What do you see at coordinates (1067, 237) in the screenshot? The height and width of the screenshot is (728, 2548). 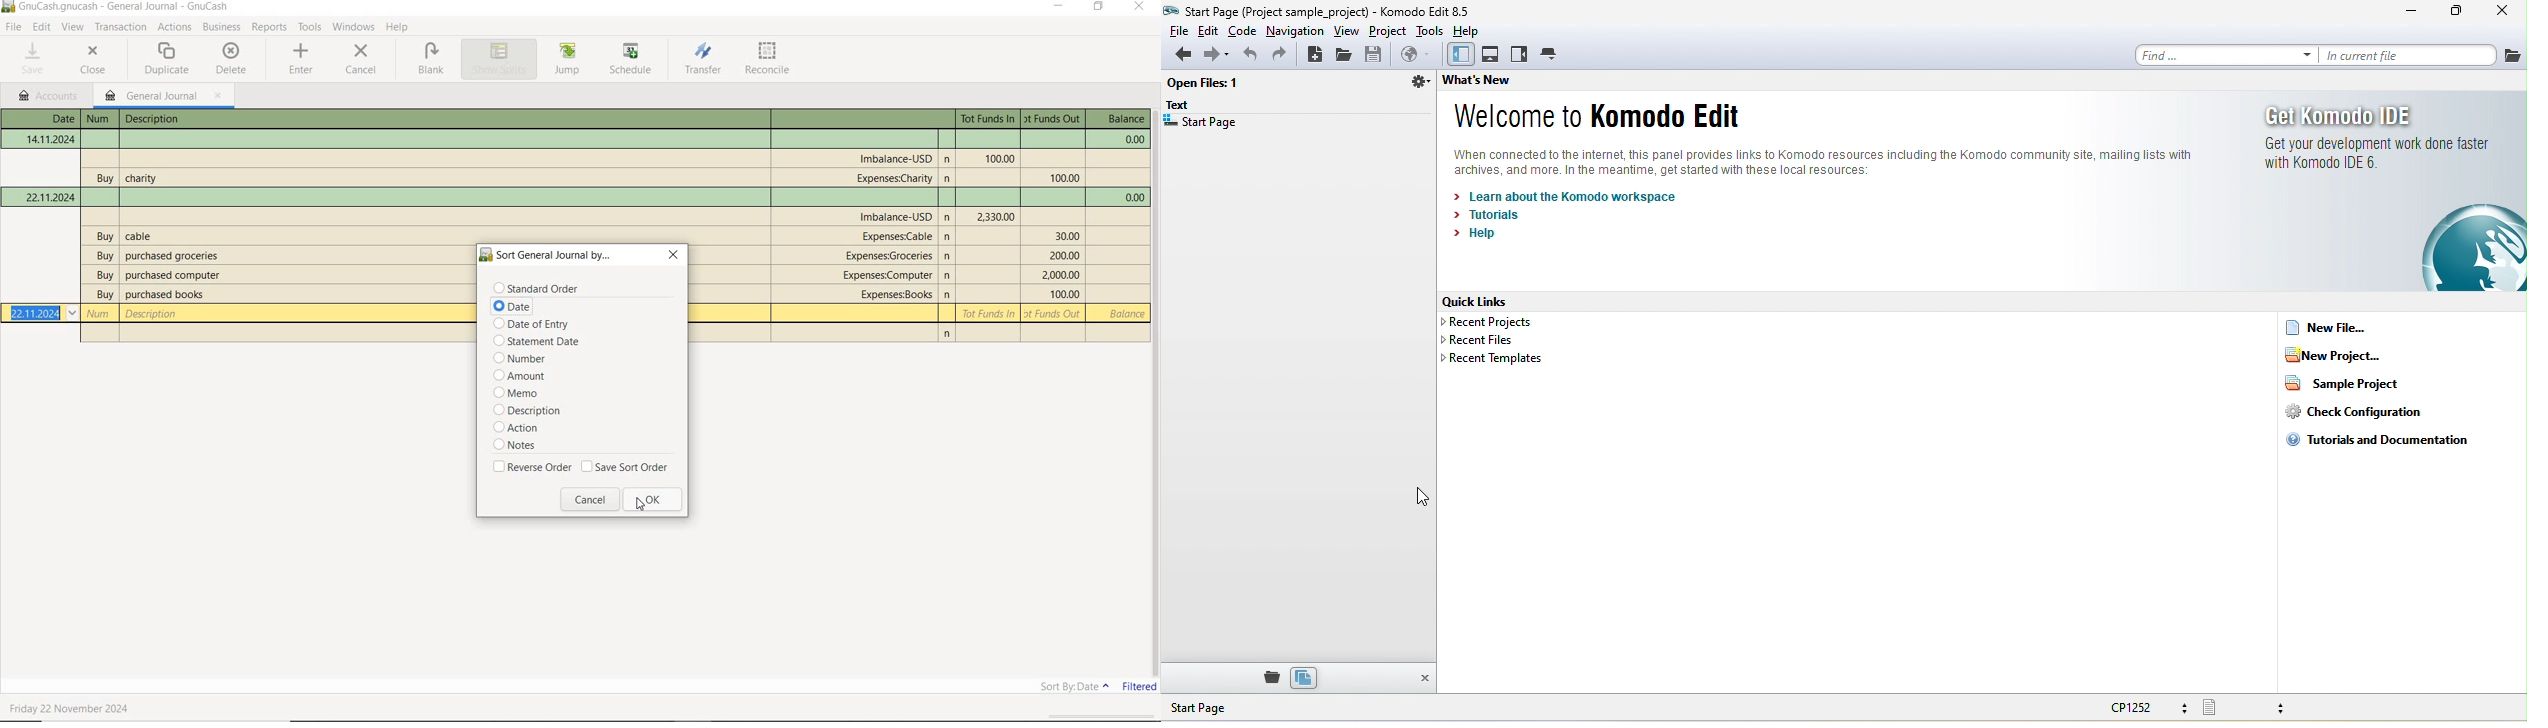 I see `Tot Funds Out` at bounding box center [1067, 237].